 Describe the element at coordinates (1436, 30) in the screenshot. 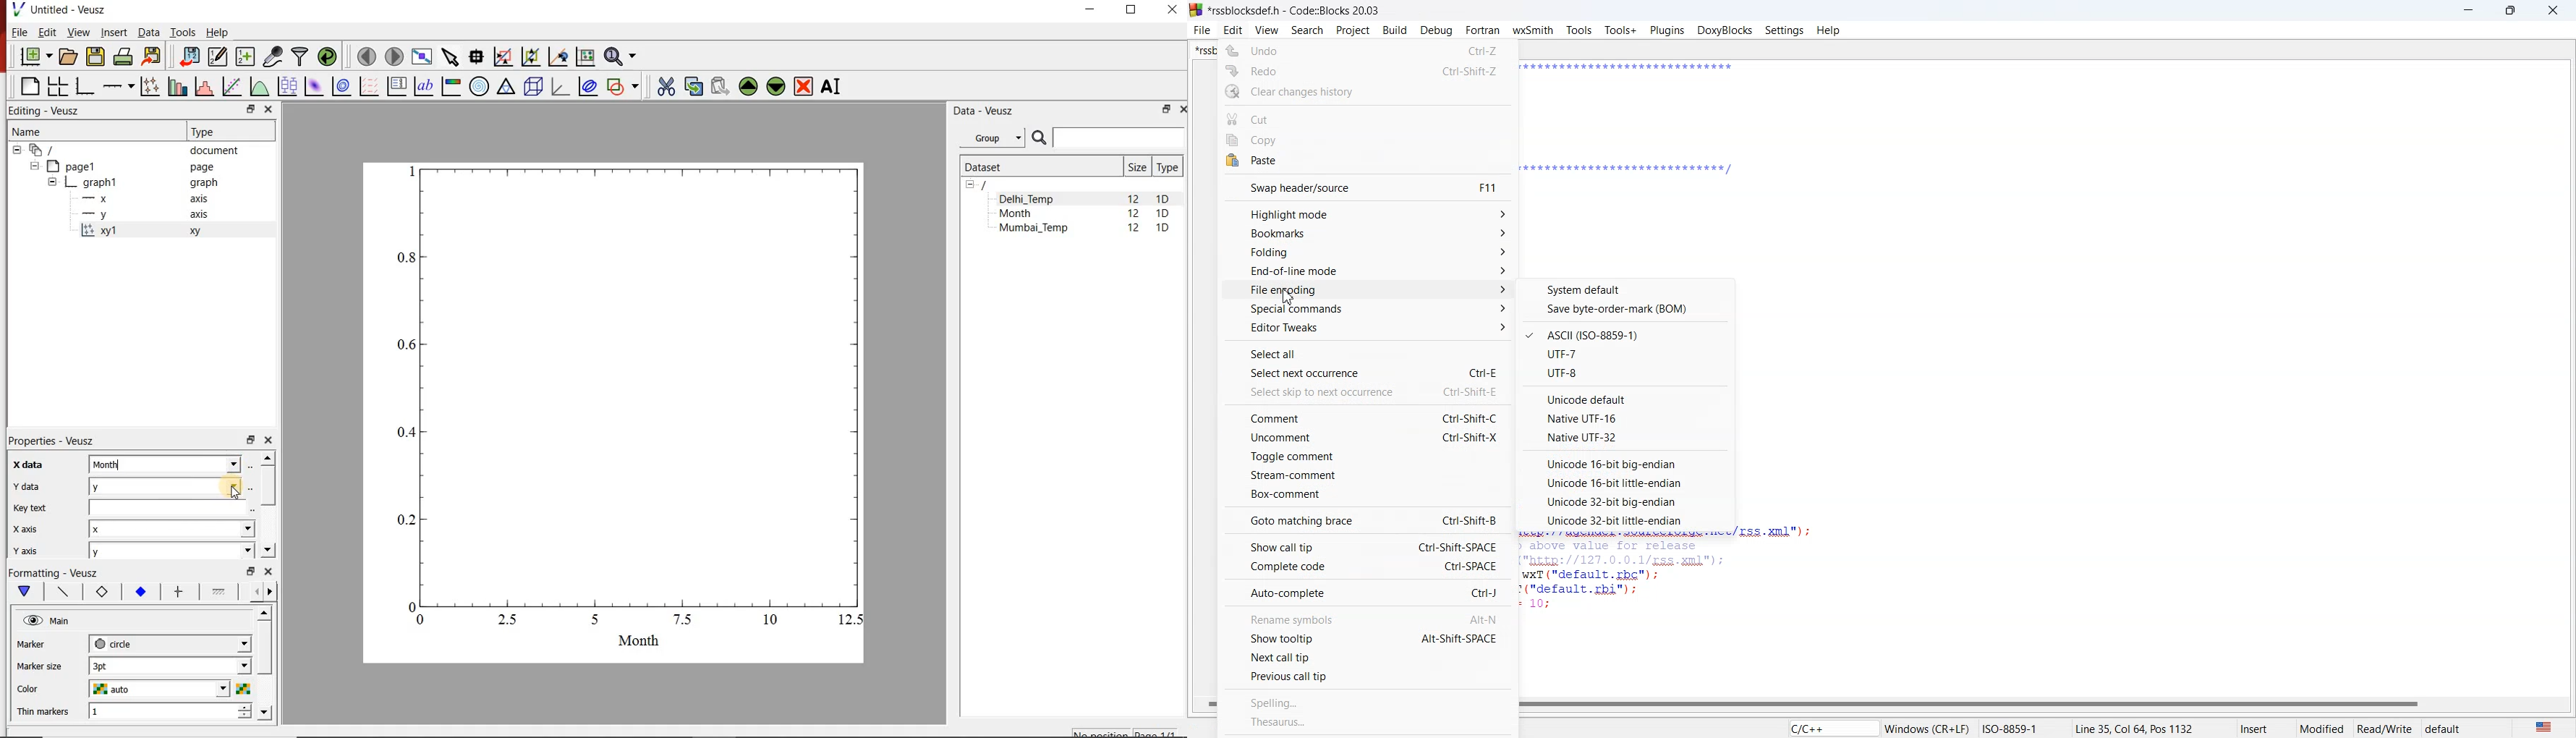

I see `Debug` at that location.